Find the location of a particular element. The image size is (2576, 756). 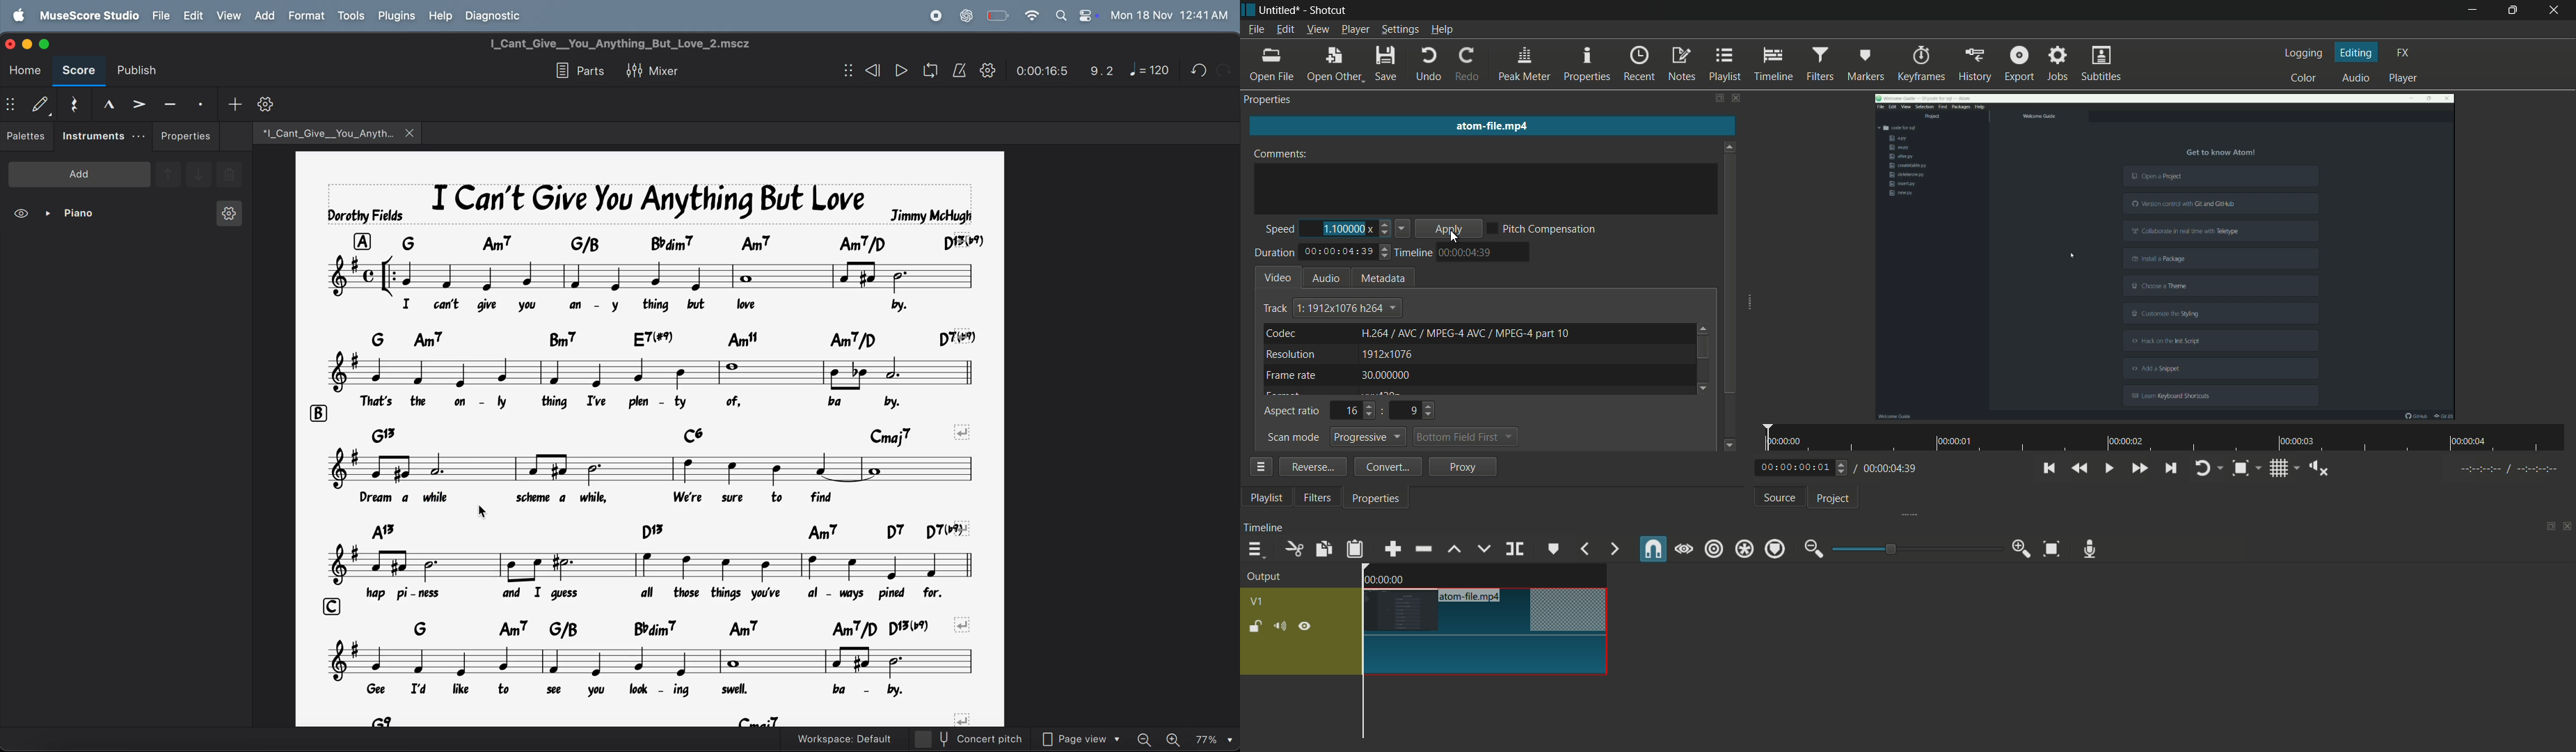

row is located at coordinates (363, 243).